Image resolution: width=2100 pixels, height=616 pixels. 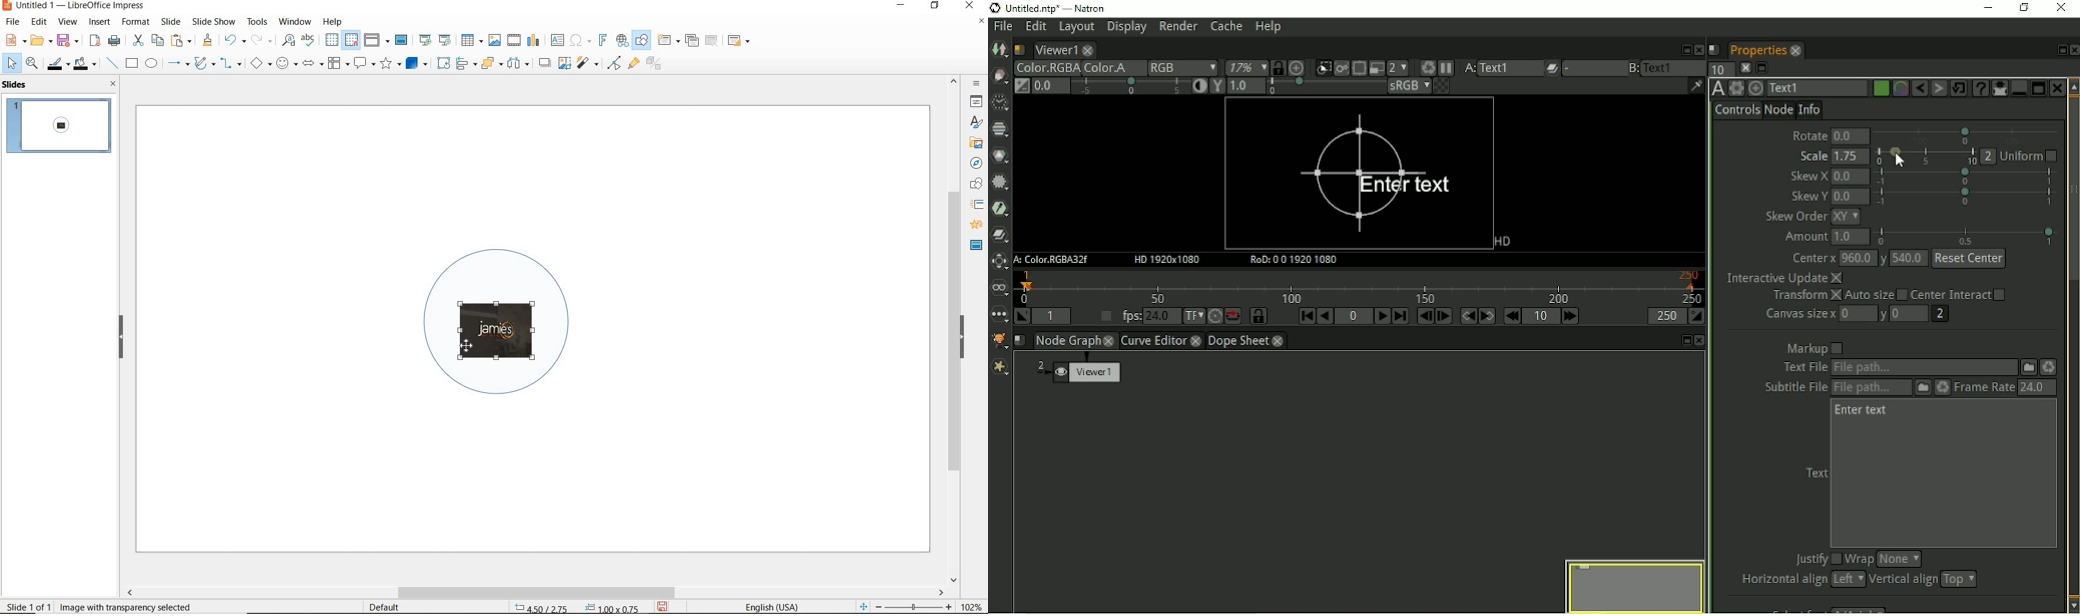 I want to click on coordinates, so click(x=575, y=608).